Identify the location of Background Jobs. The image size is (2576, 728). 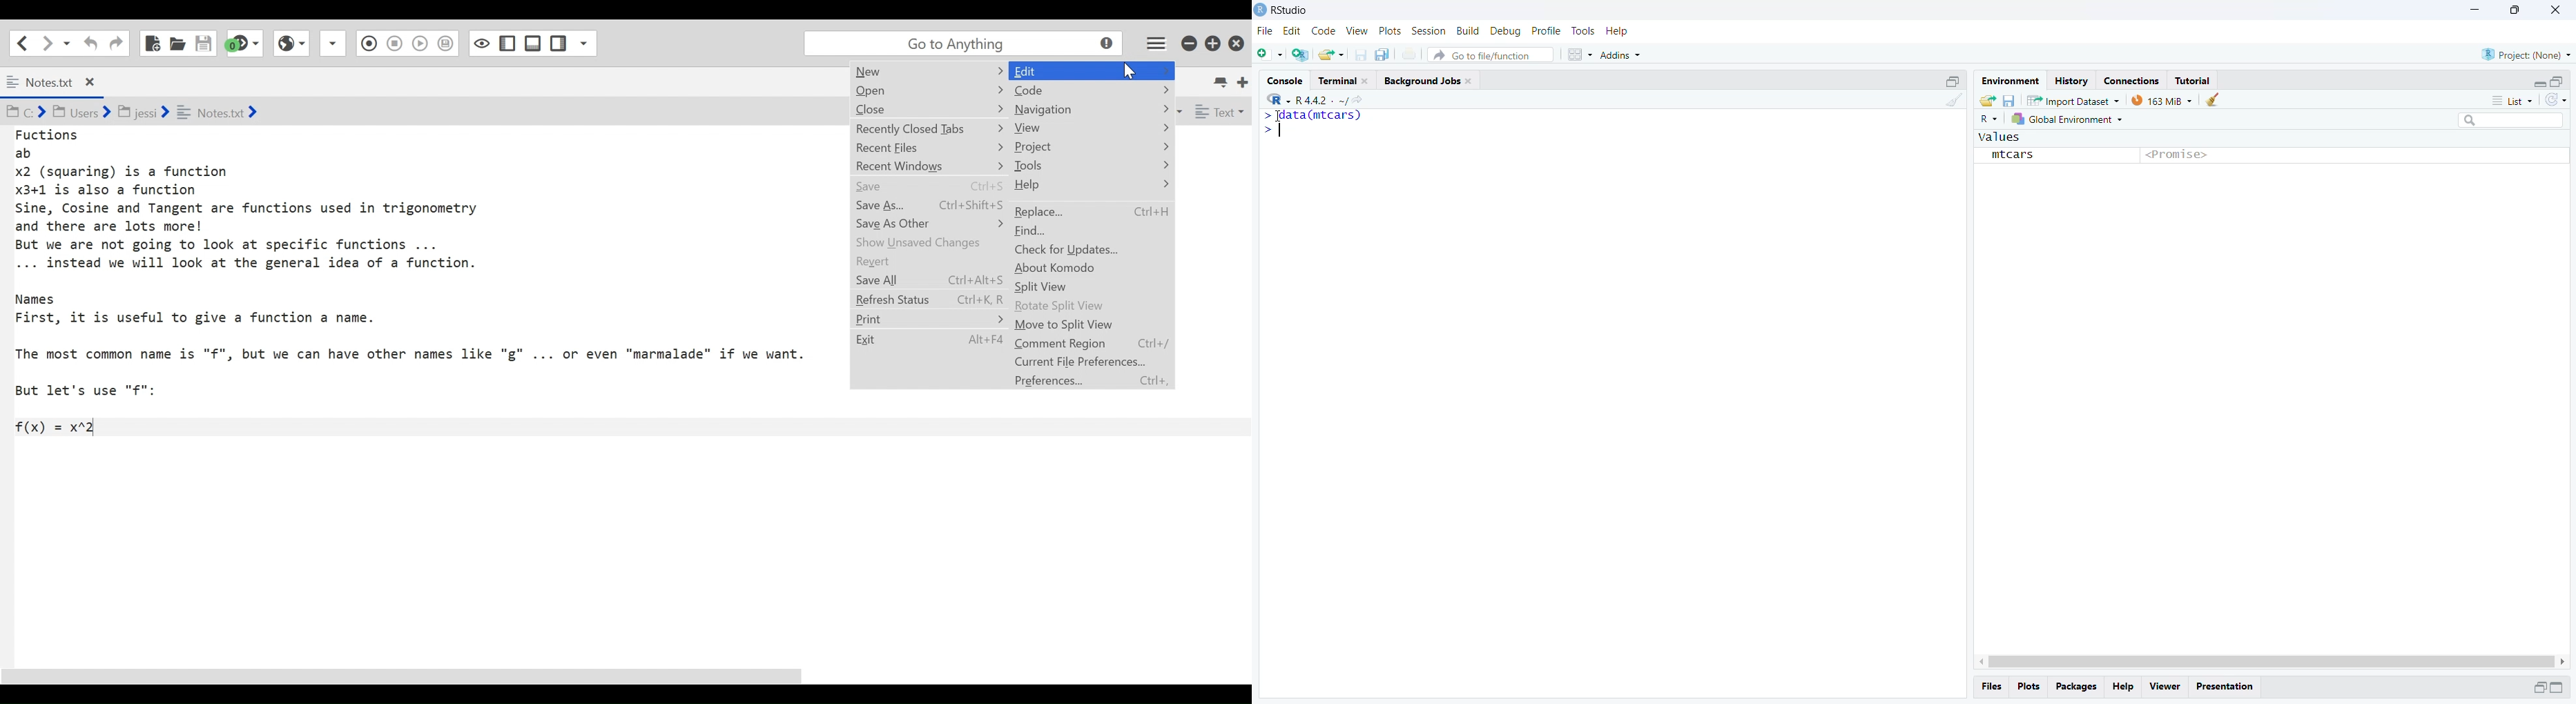
(1421, 81).